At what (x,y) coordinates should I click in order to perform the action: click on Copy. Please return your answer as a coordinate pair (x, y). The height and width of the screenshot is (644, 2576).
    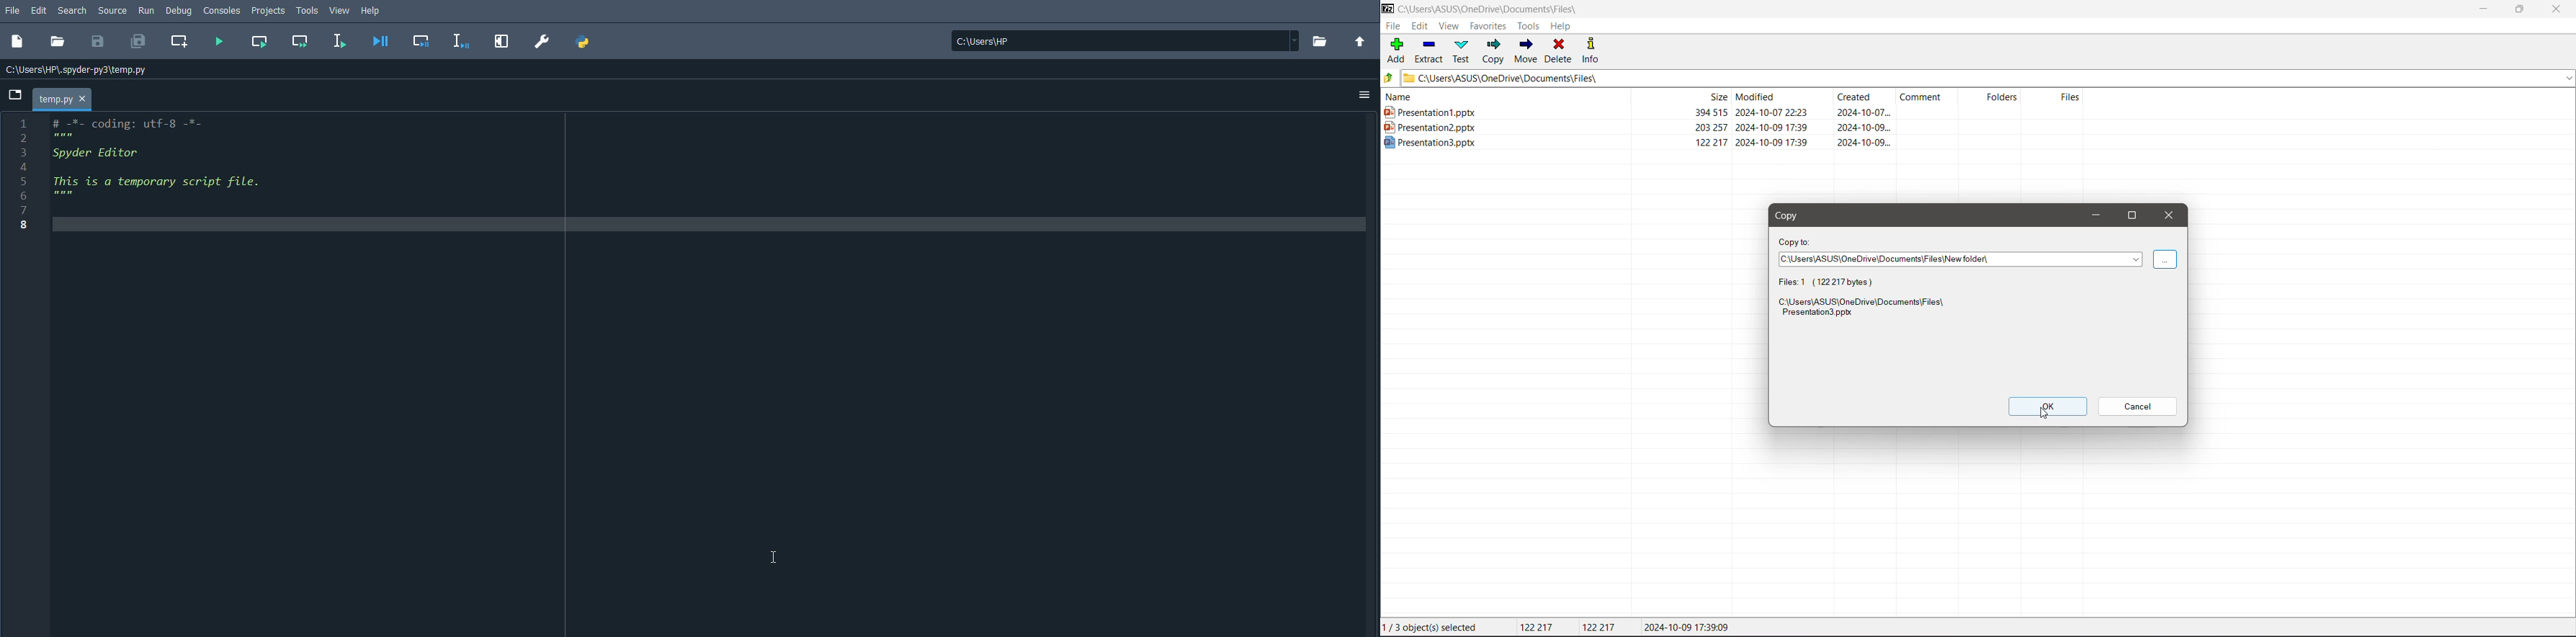
    Looking at the image, I should click on (1791, 216).